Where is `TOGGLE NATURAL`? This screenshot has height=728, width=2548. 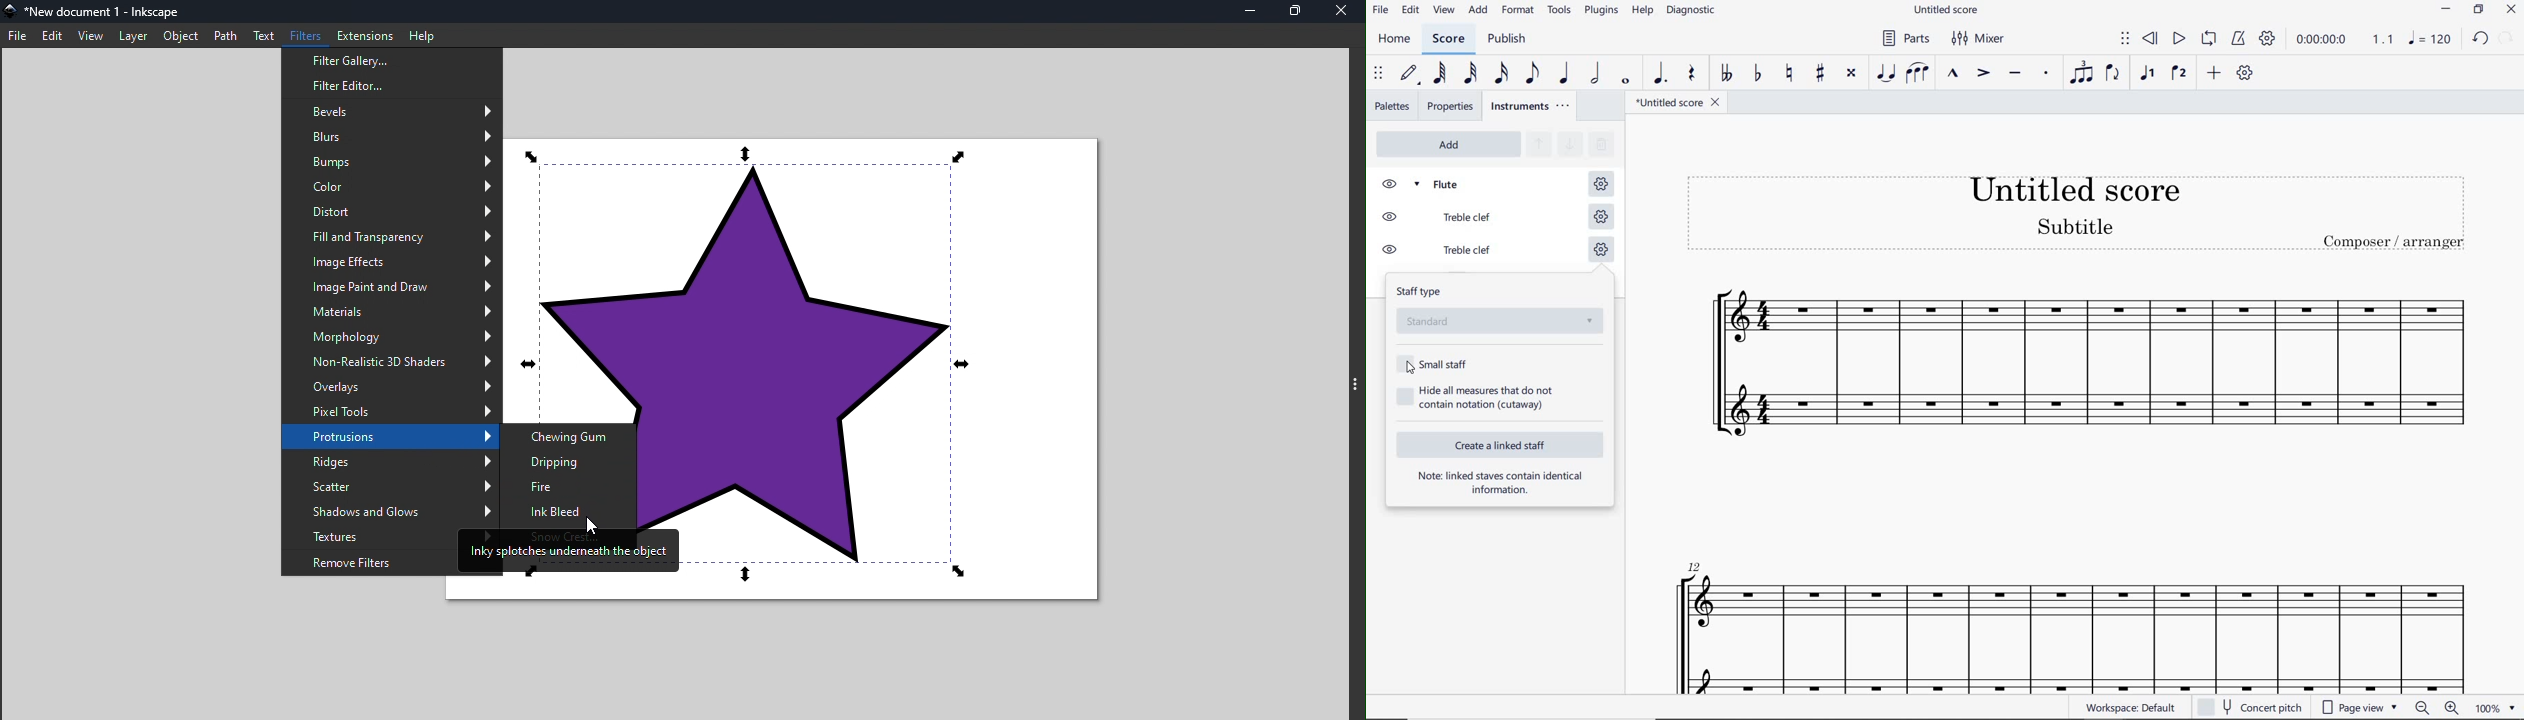 TOGGLE NATURAL is located at coordinates (1789, 74).